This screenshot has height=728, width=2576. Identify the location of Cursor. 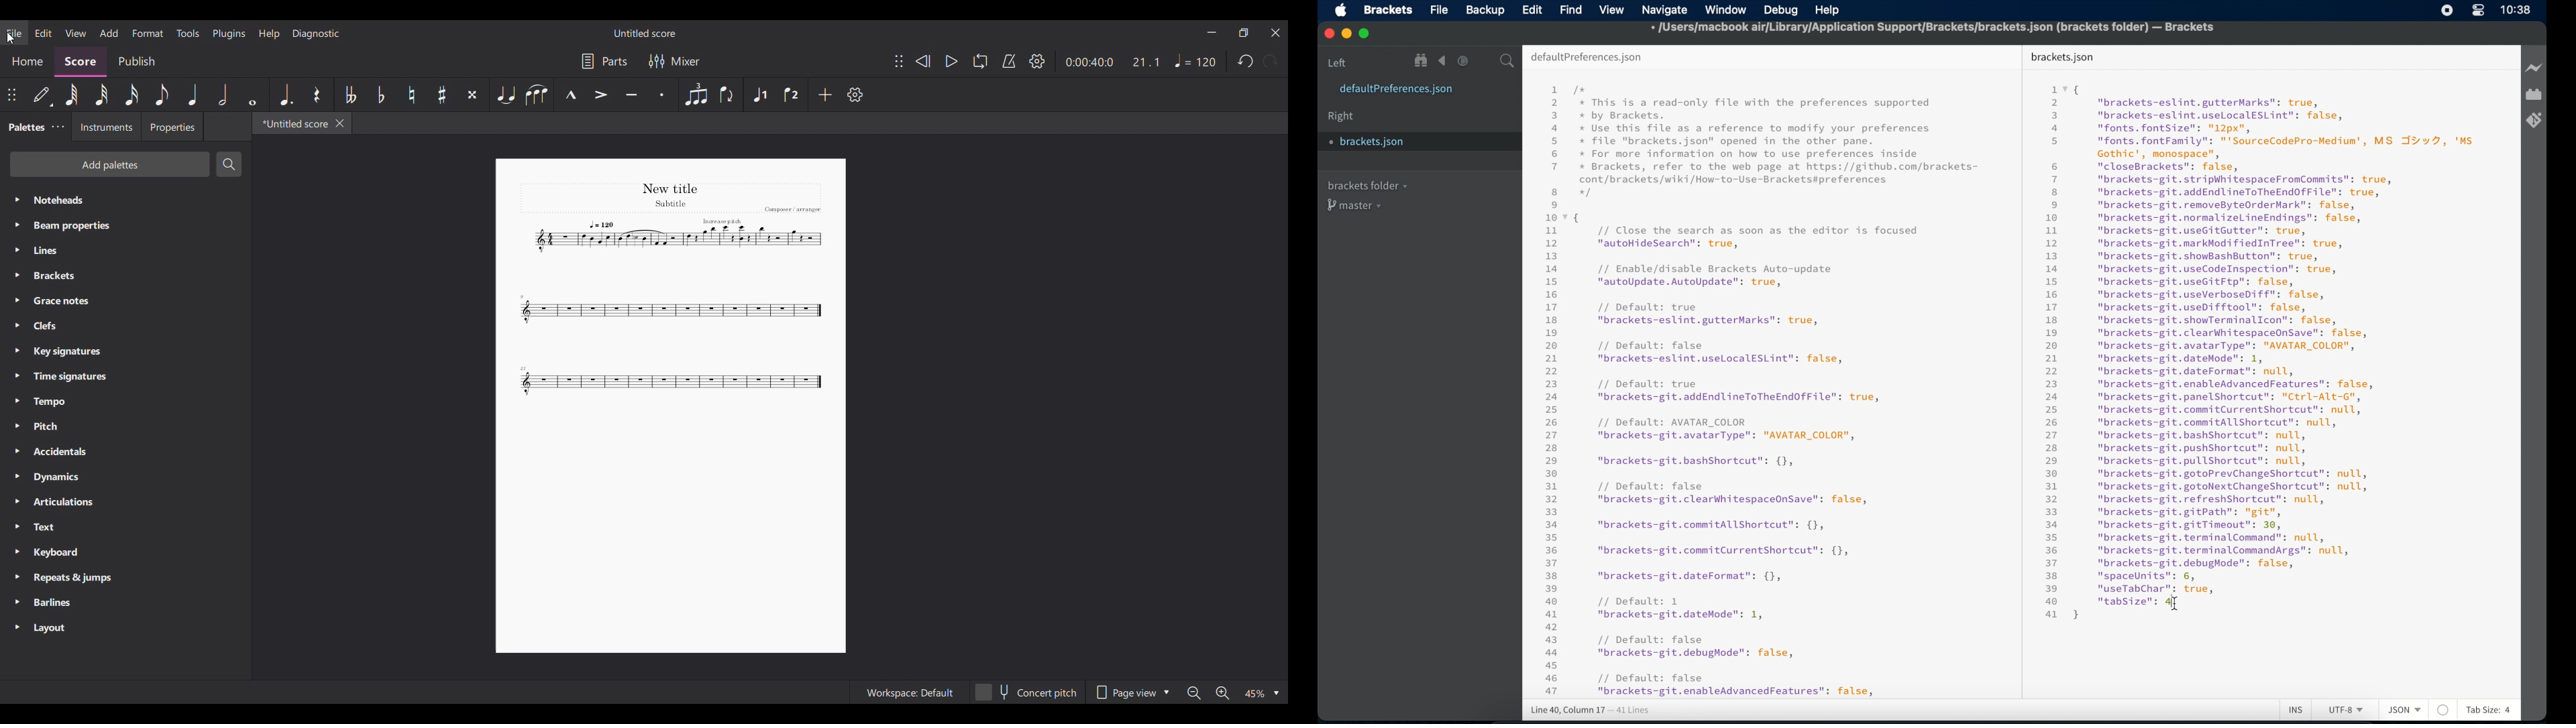
(11, 38).